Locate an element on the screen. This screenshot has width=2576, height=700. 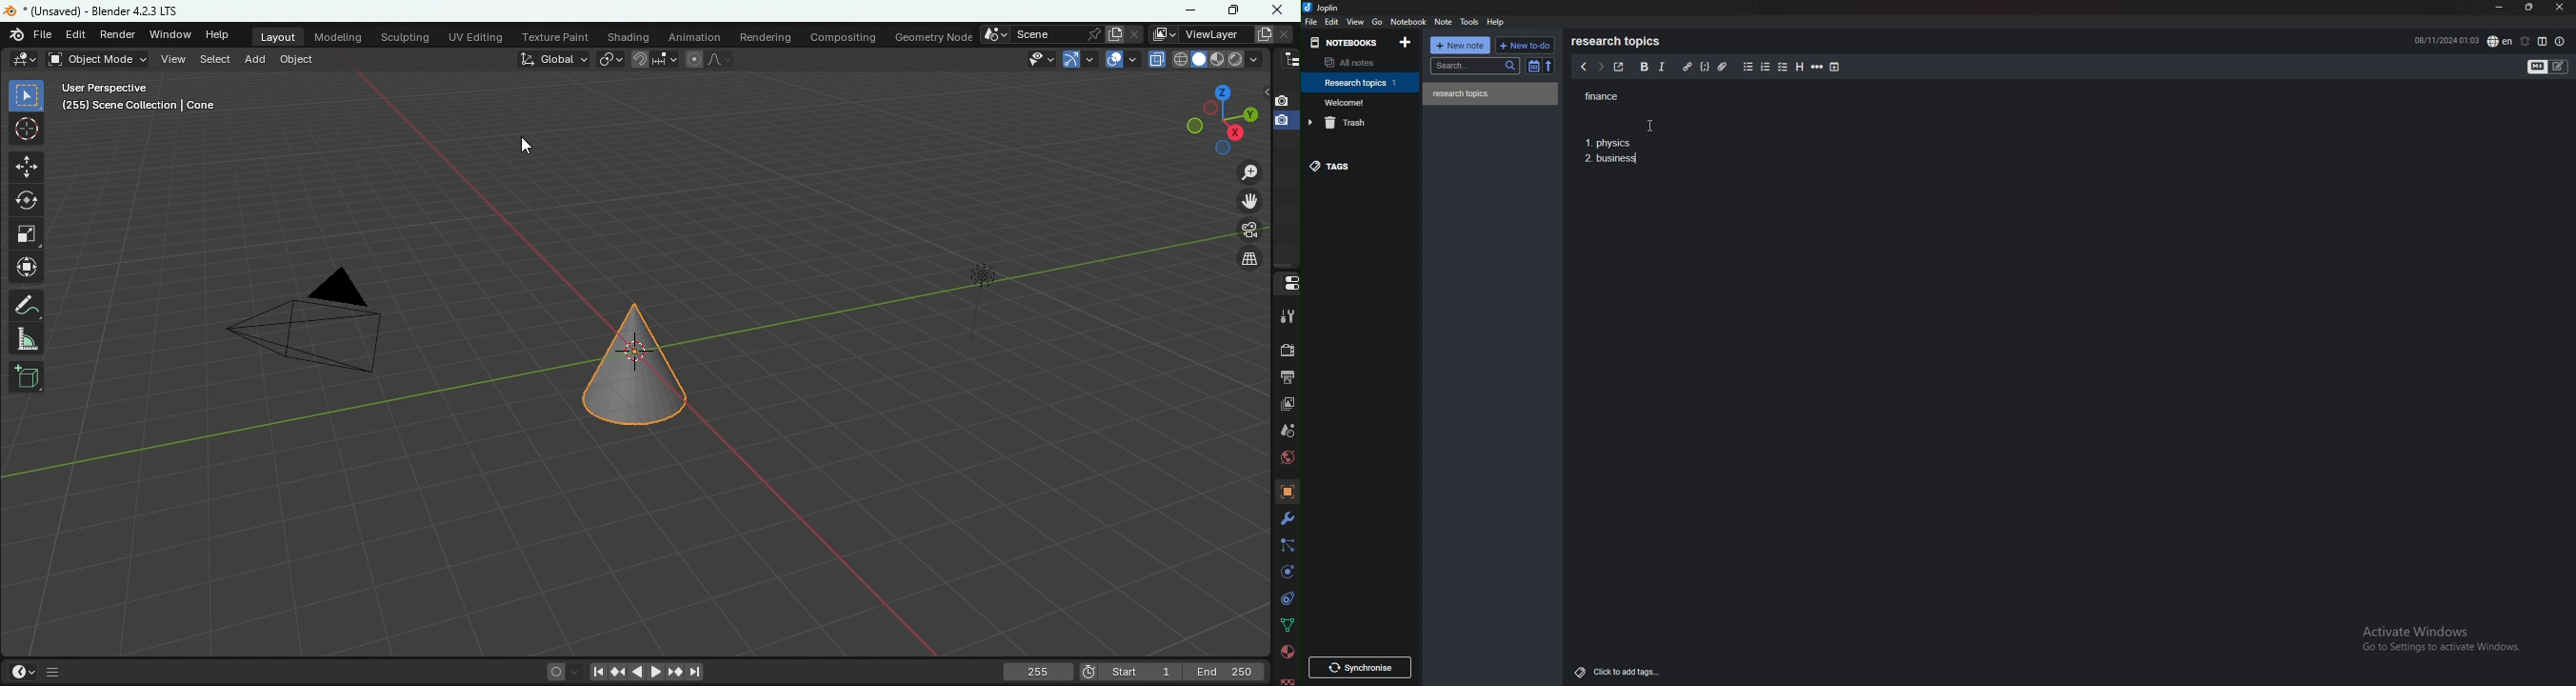
tags is located at coordinates (1357, 169).